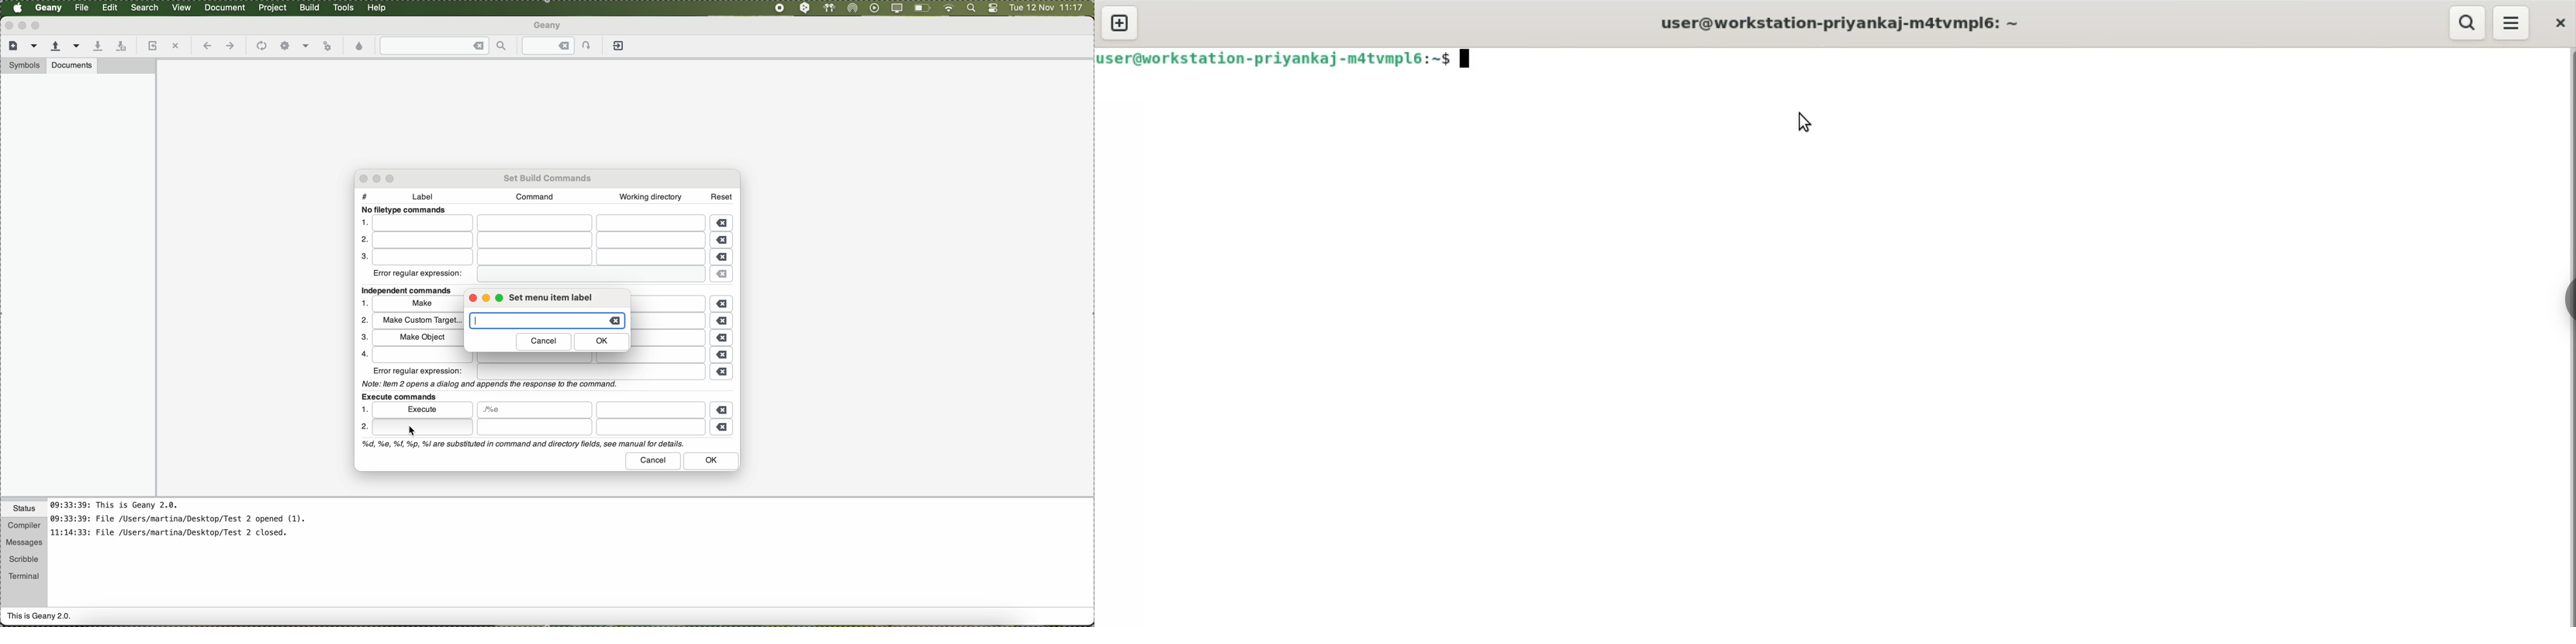  Describe the element at coordinates (360, 47) in the screenshot. I see `choose color` at that location.